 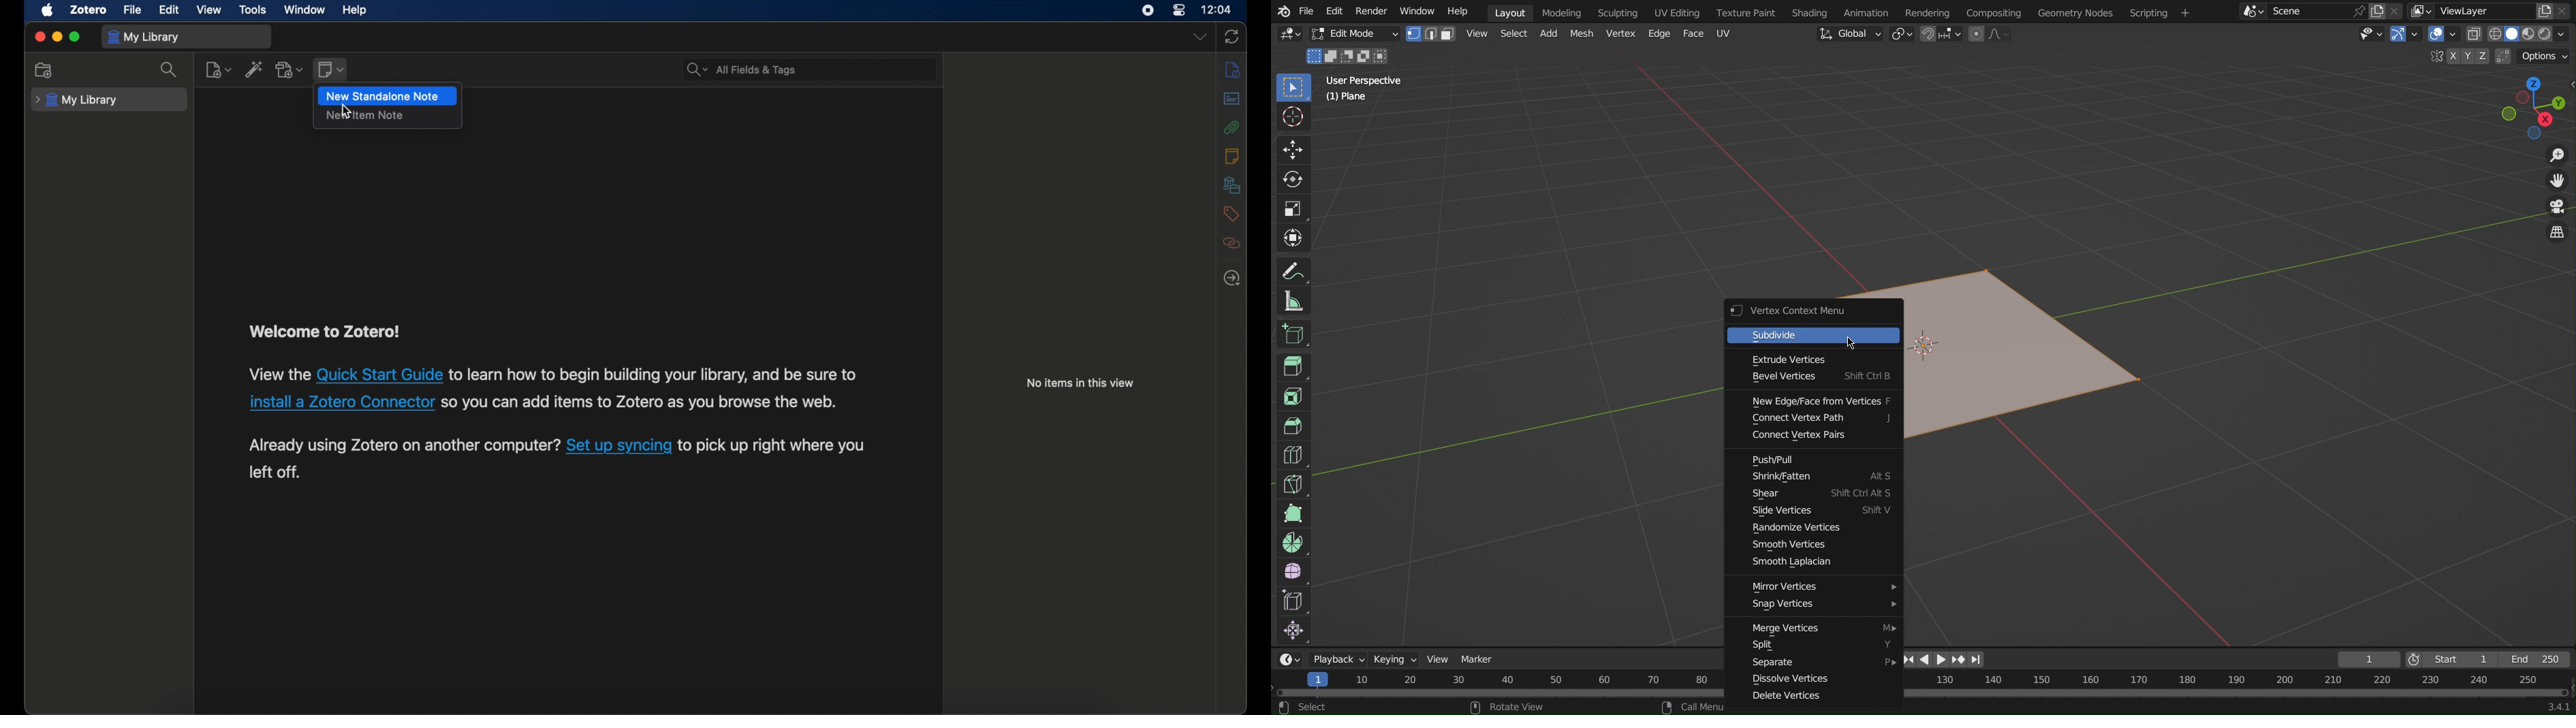 I want to click on Scale, so click(x=1295, y=207).